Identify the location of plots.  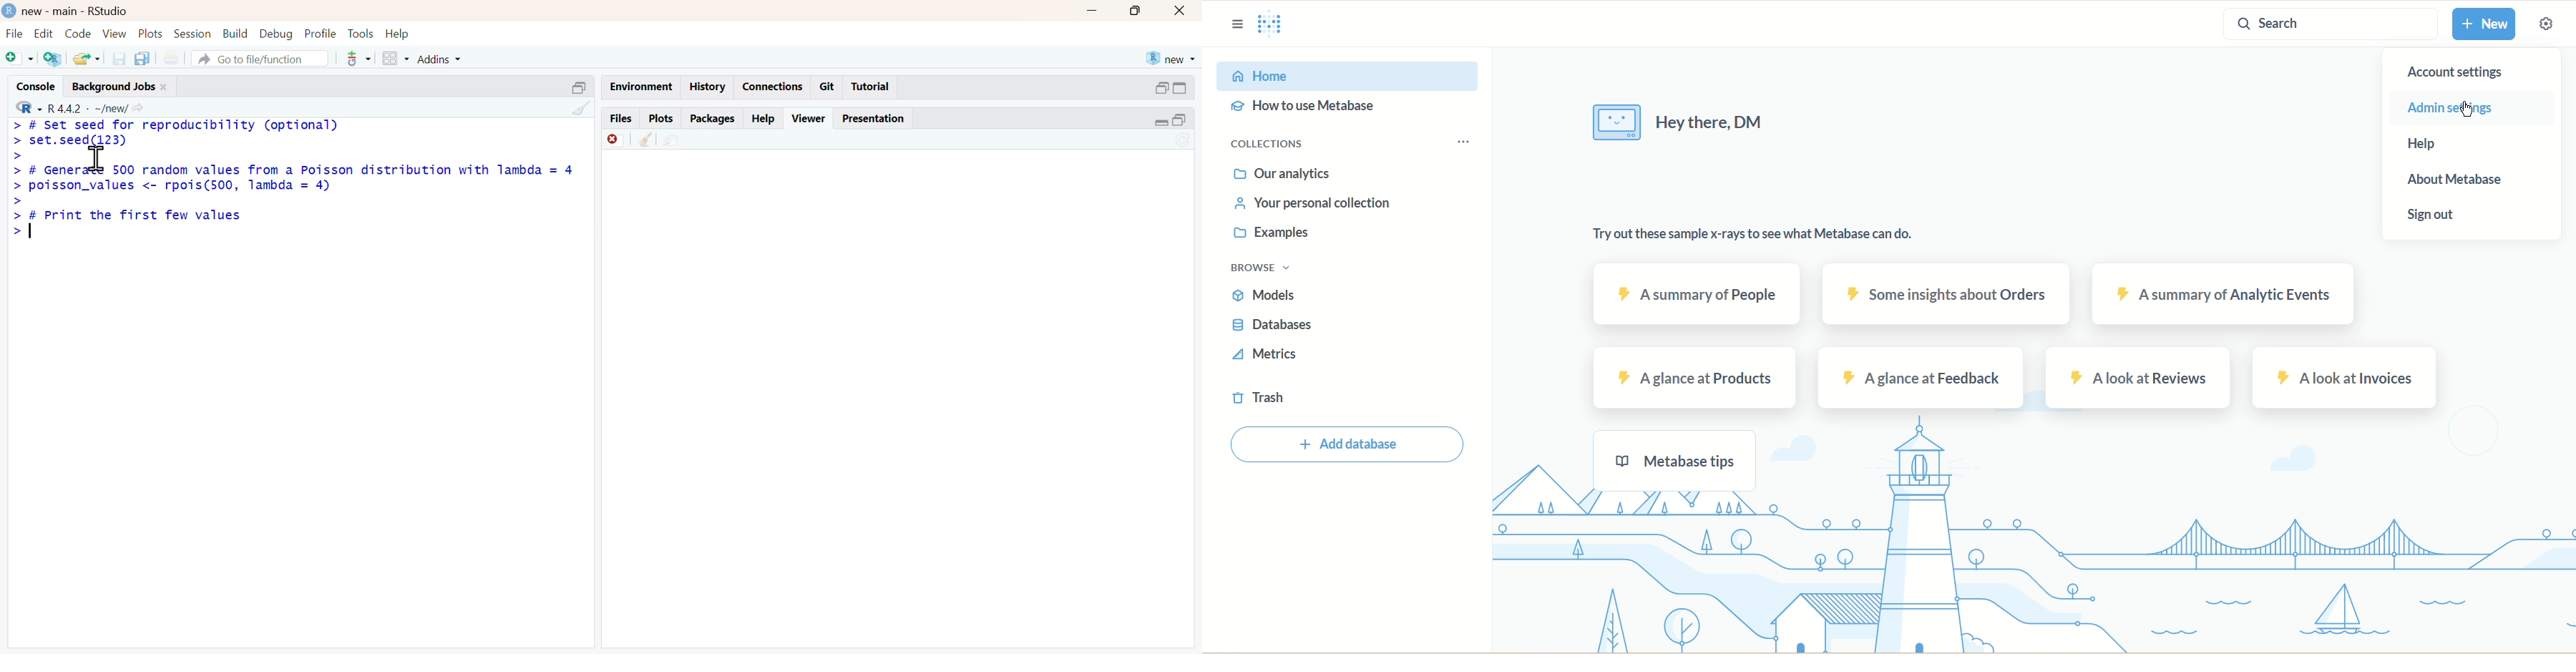
(150, 33).